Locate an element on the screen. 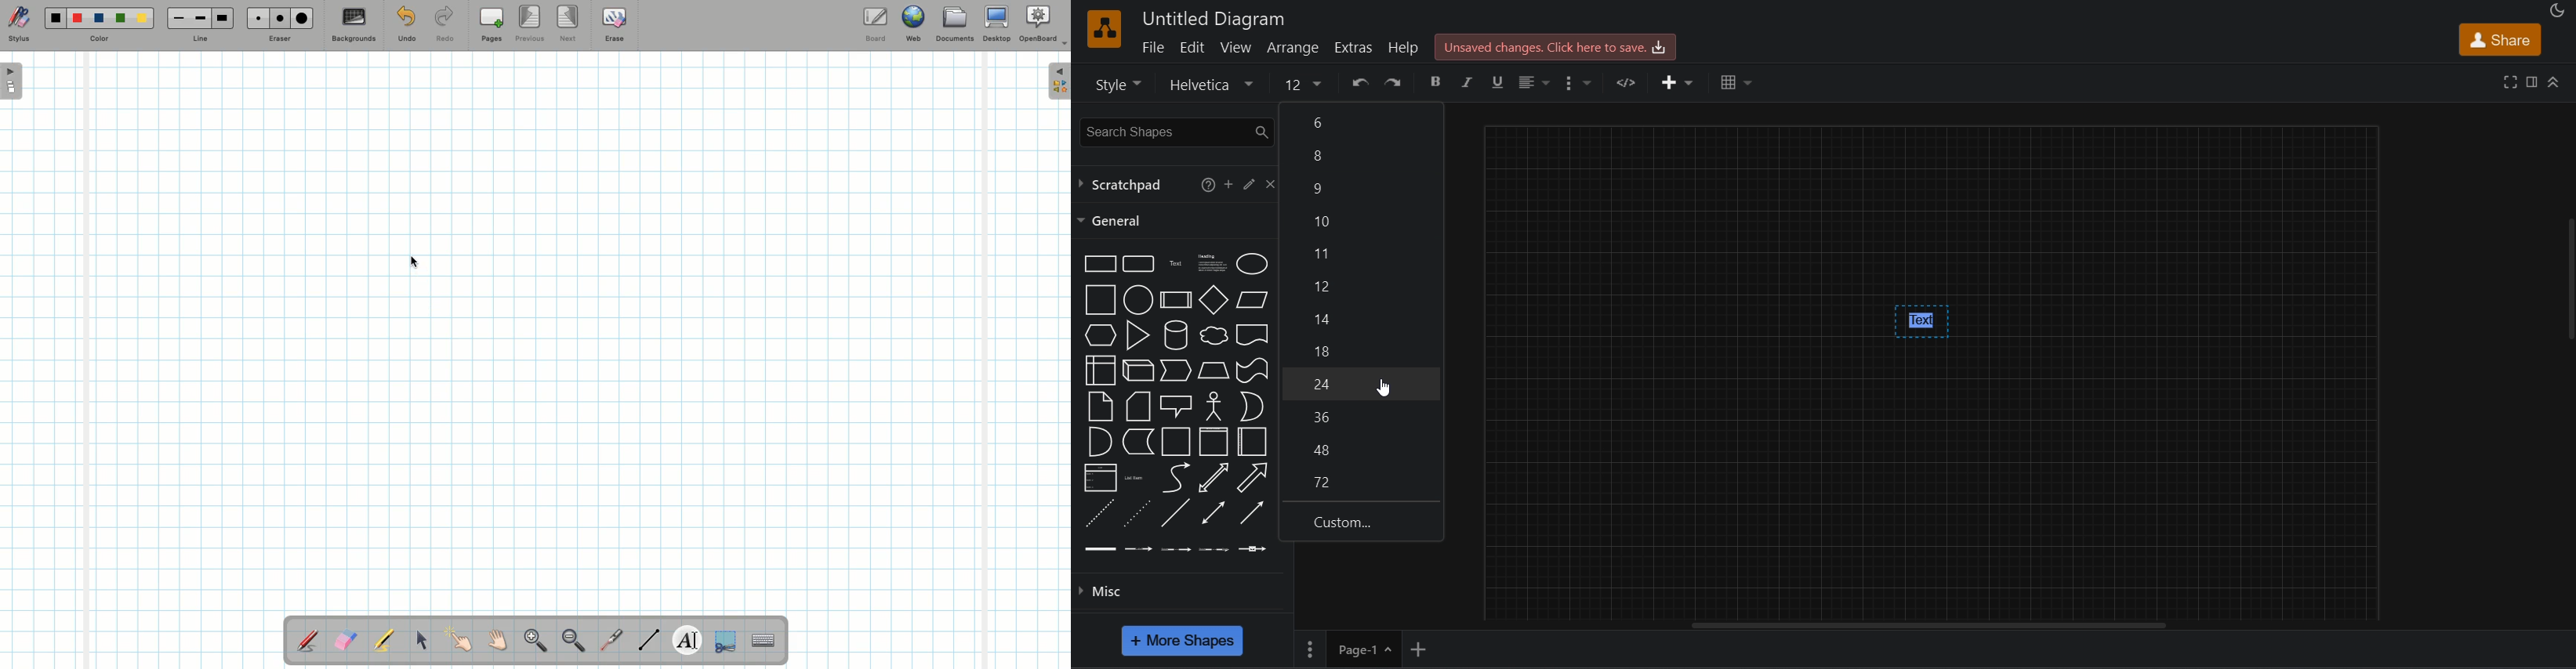 The image size is (2576, 672). Red is located at coordinates (78, 19).